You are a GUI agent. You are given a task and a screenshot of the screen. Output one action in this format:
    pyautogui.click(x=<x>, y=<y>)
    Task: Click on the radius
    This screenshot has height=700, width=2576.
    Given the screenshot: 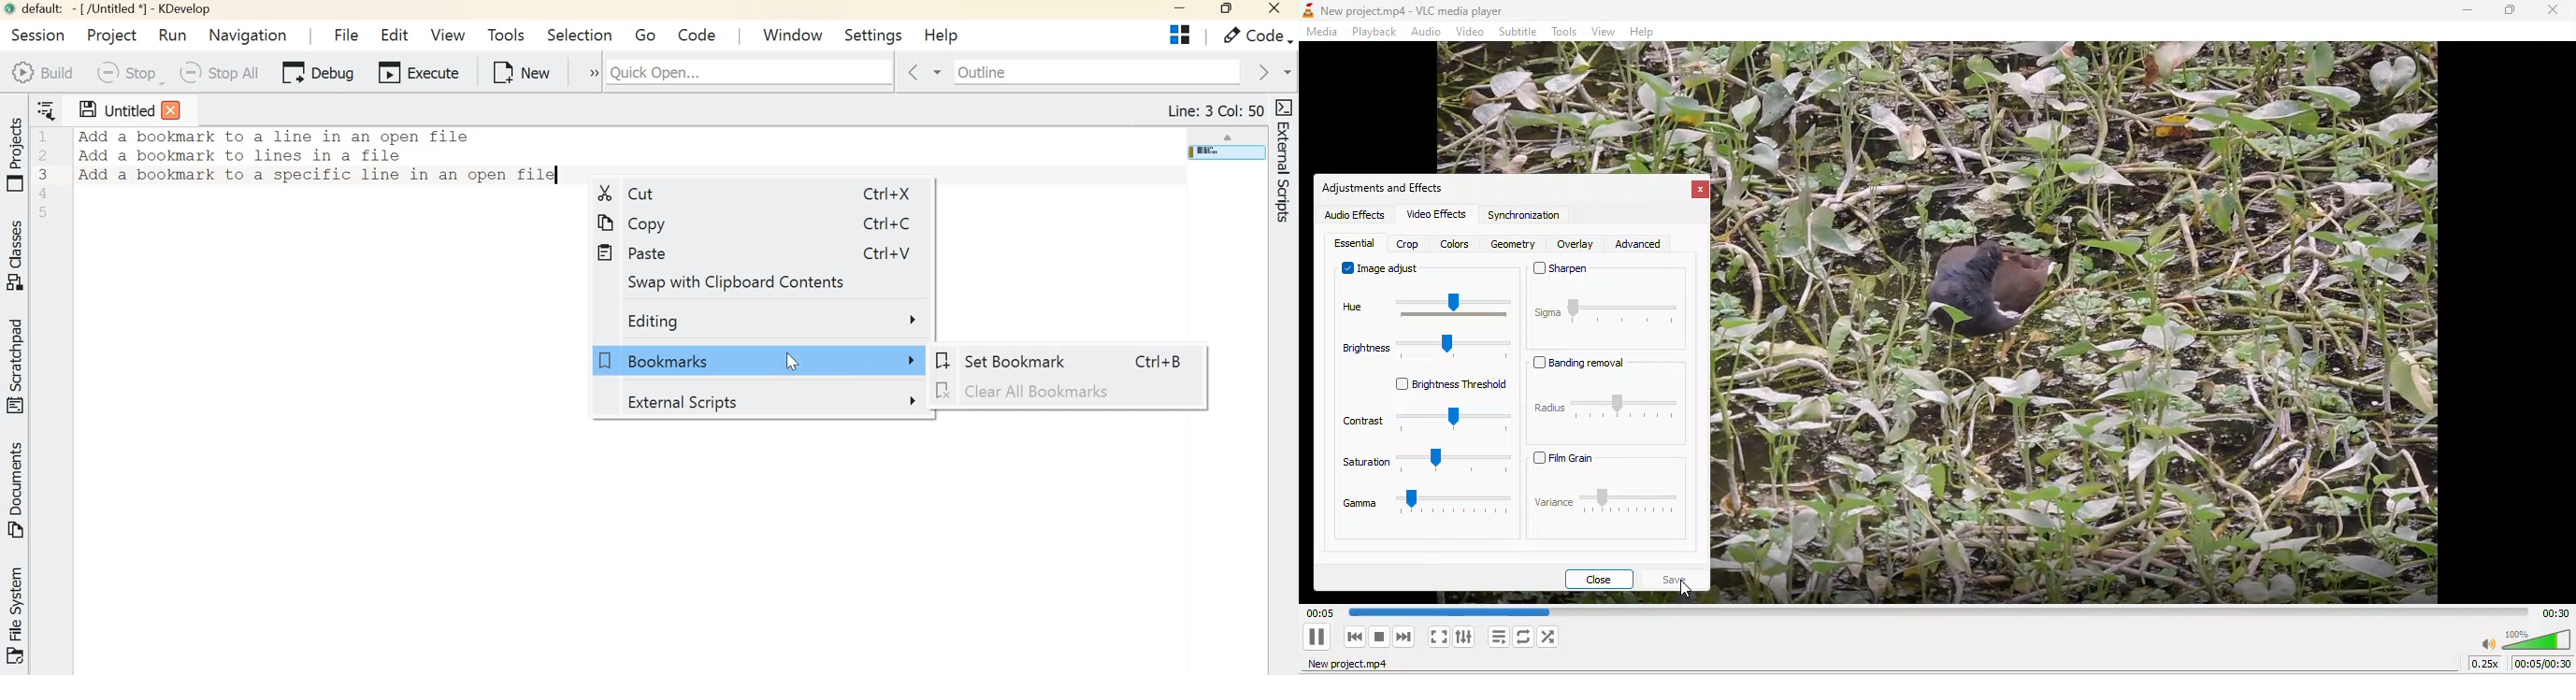 What is the action you would take?
    pyautogui.click(x=1605, y=410)
    